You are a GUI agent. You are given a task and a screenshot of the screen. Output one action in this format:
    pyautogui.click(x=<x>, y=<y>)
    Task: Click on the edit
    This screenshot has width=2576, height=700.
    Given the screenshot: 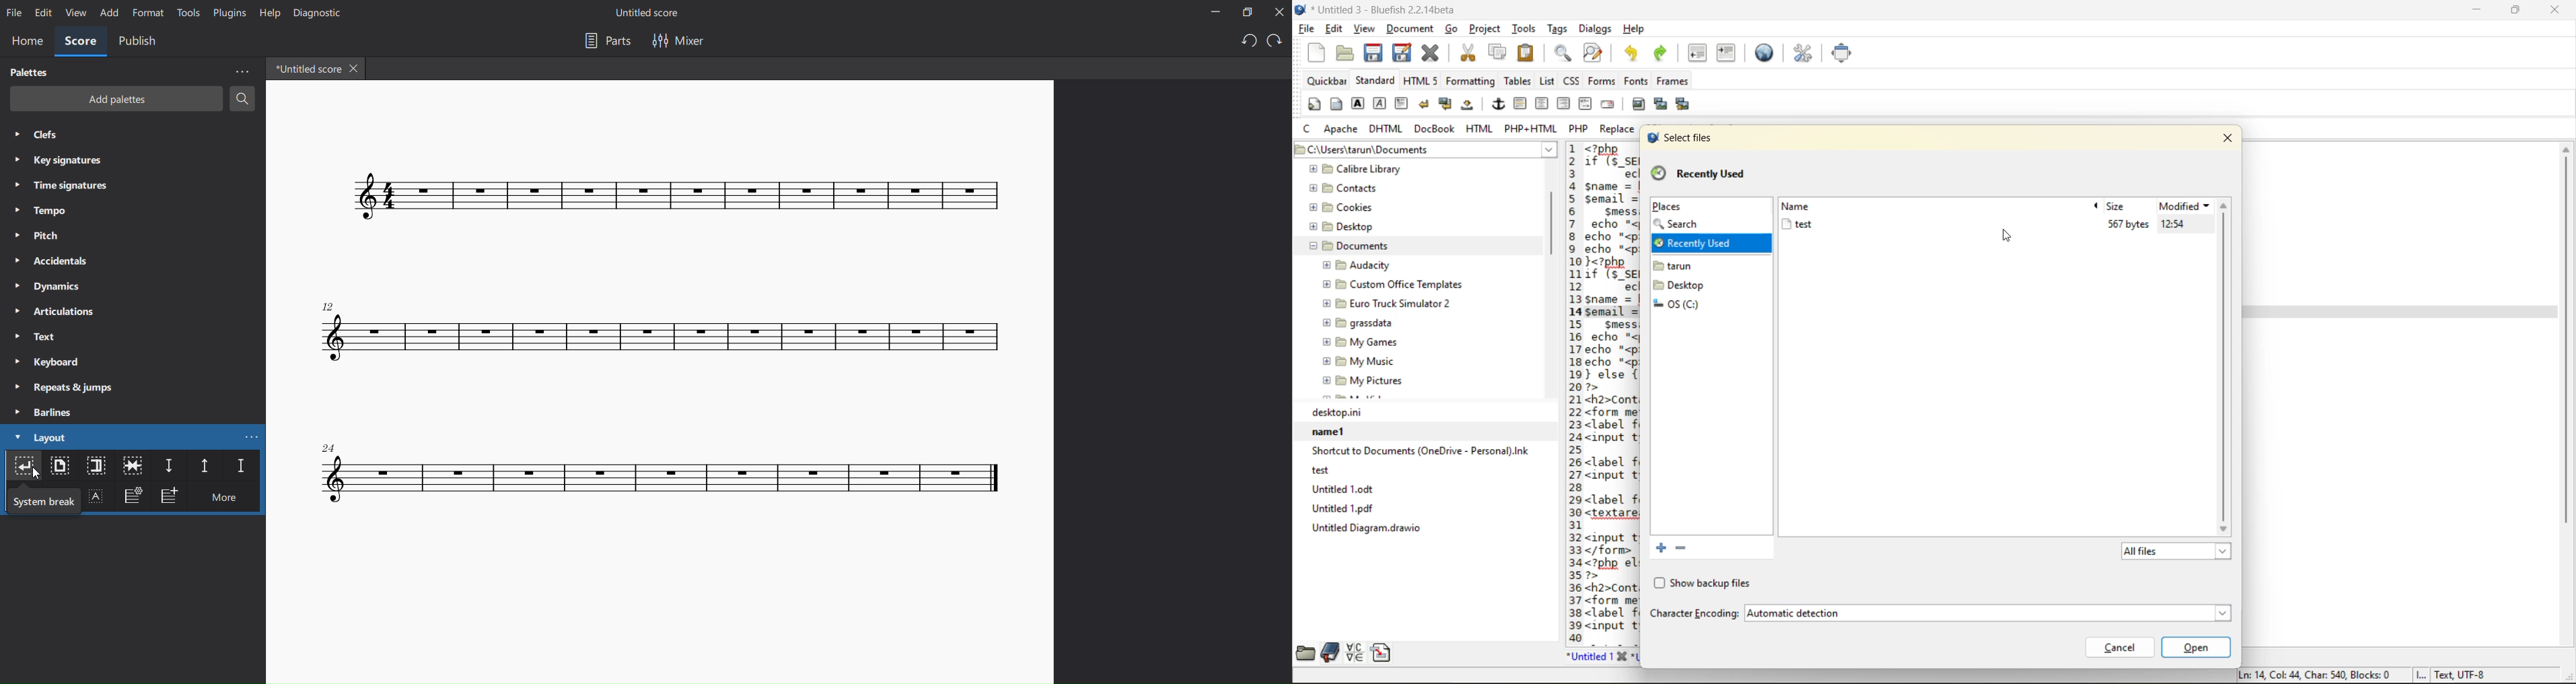 What is the action you would take?
    pyautogui.click(x=42, y=13)
    